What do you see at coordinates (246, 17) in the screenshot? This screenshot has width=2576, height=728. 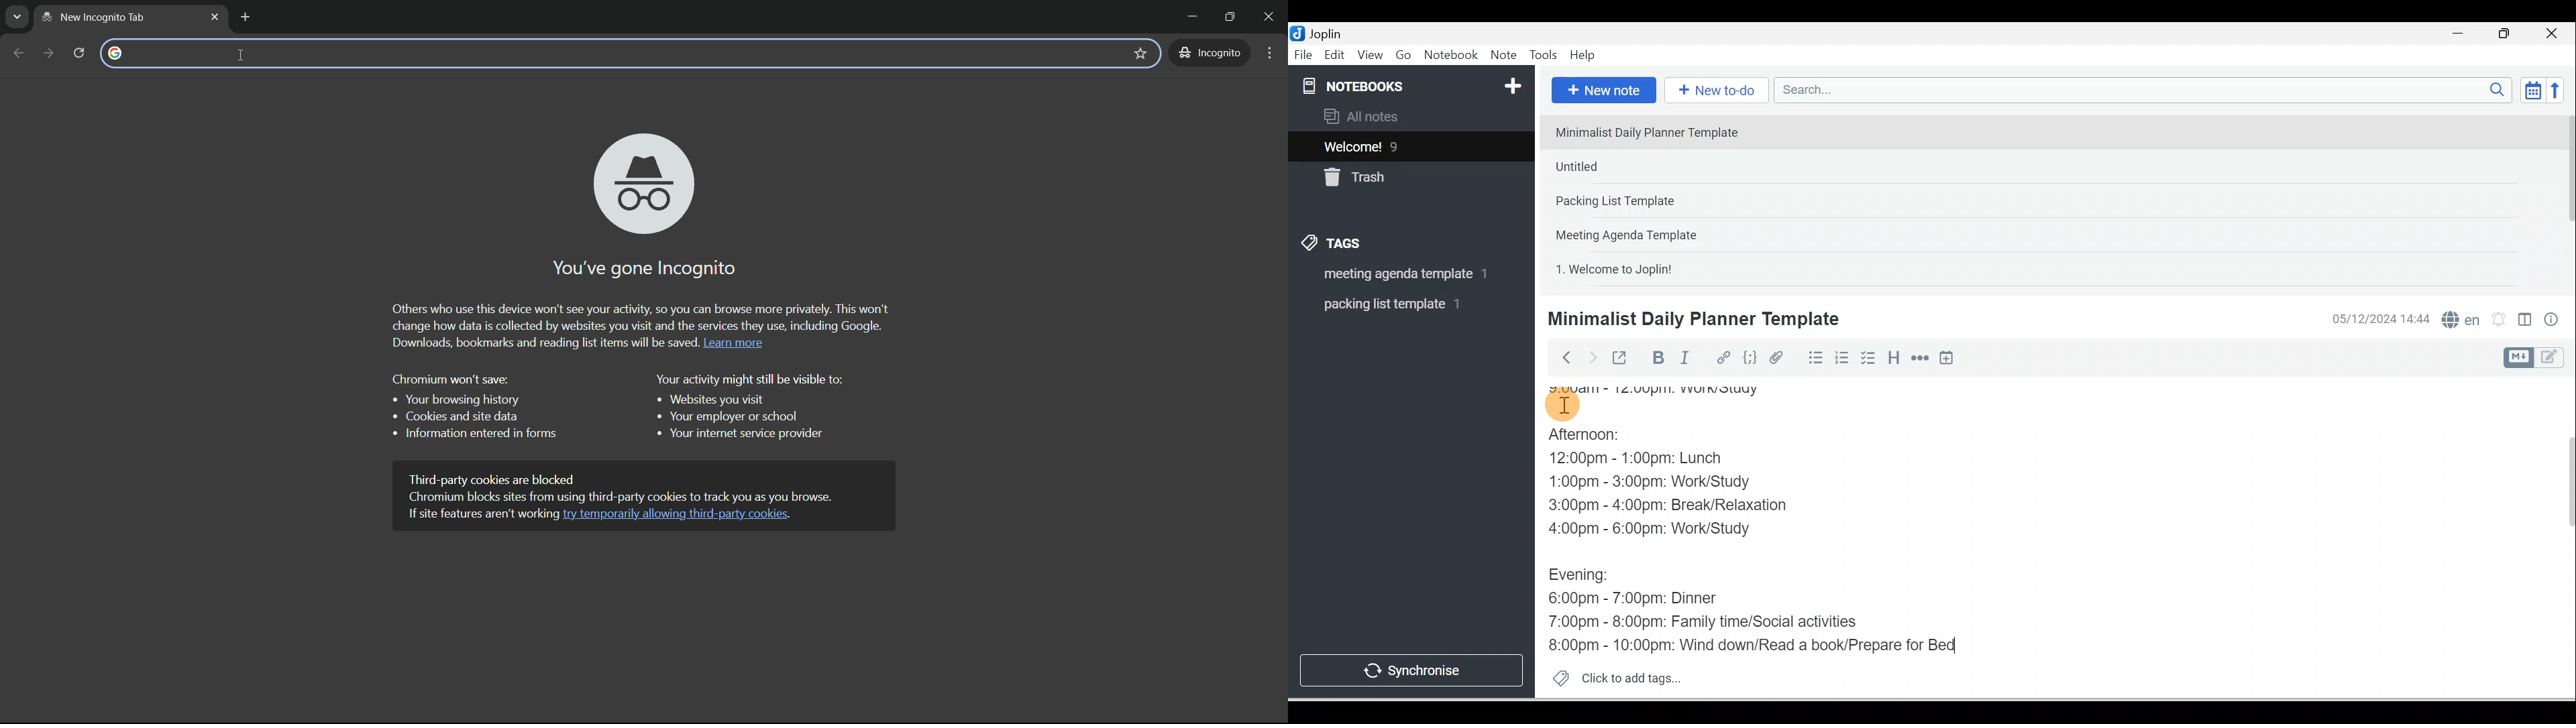 I see `new tab` at bounding box center [246, 17].